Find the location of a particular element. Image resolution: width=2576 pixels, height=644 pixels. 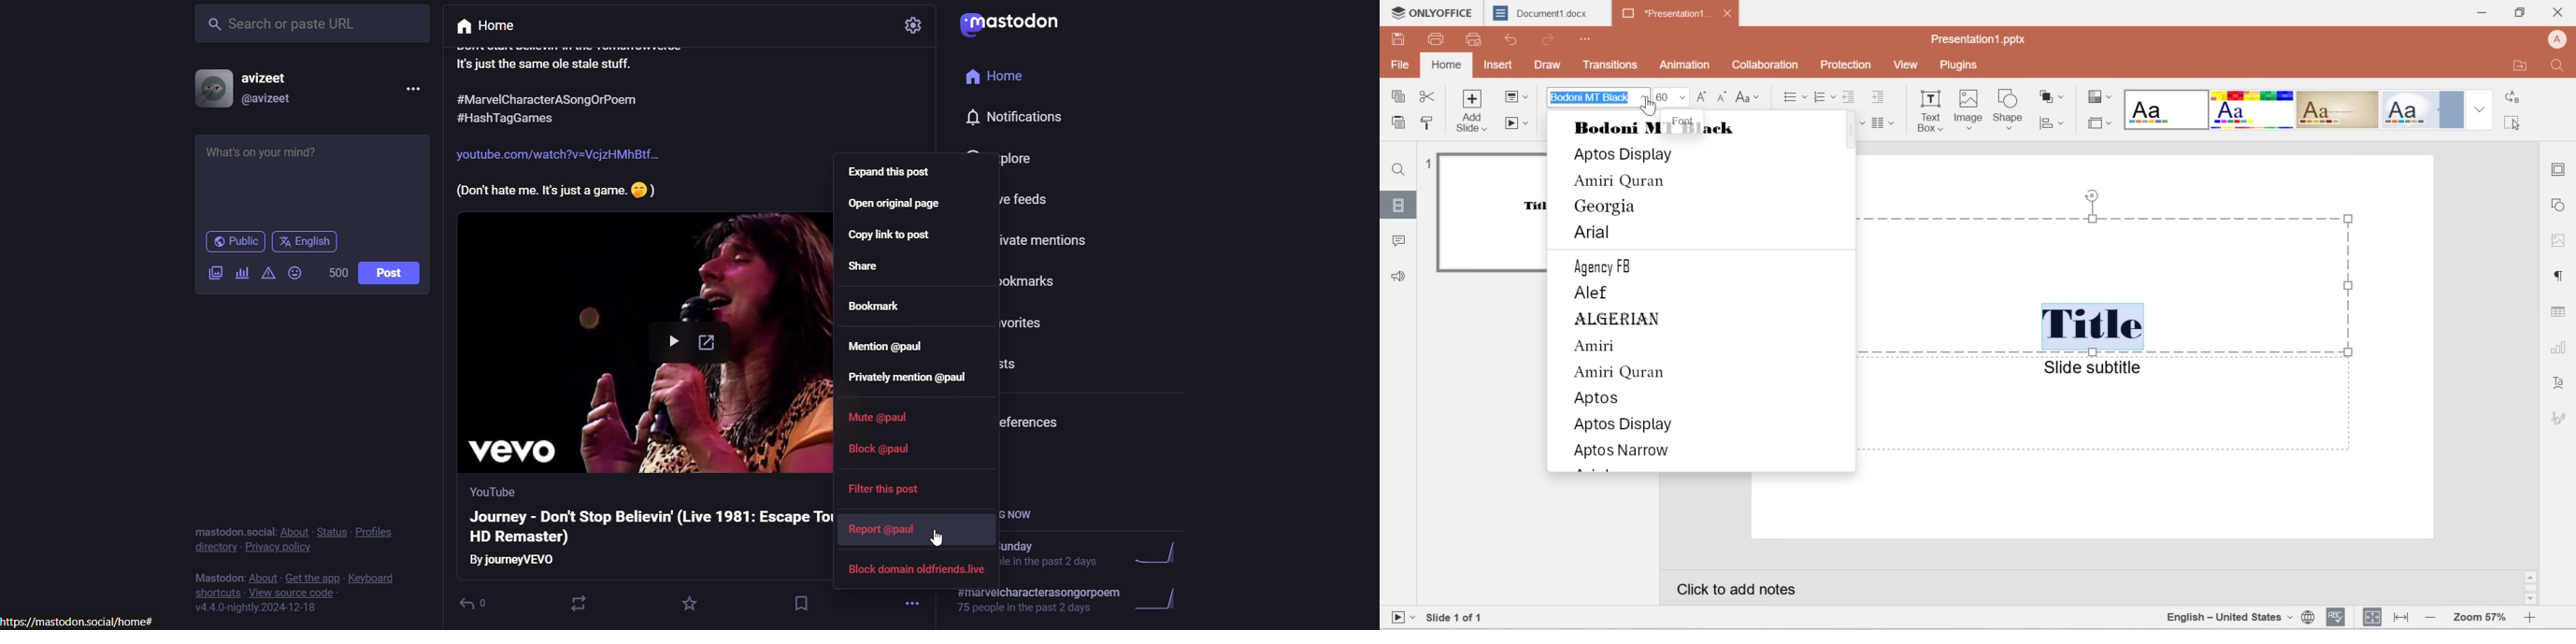

graphs is located at coordinates (2054, 125).